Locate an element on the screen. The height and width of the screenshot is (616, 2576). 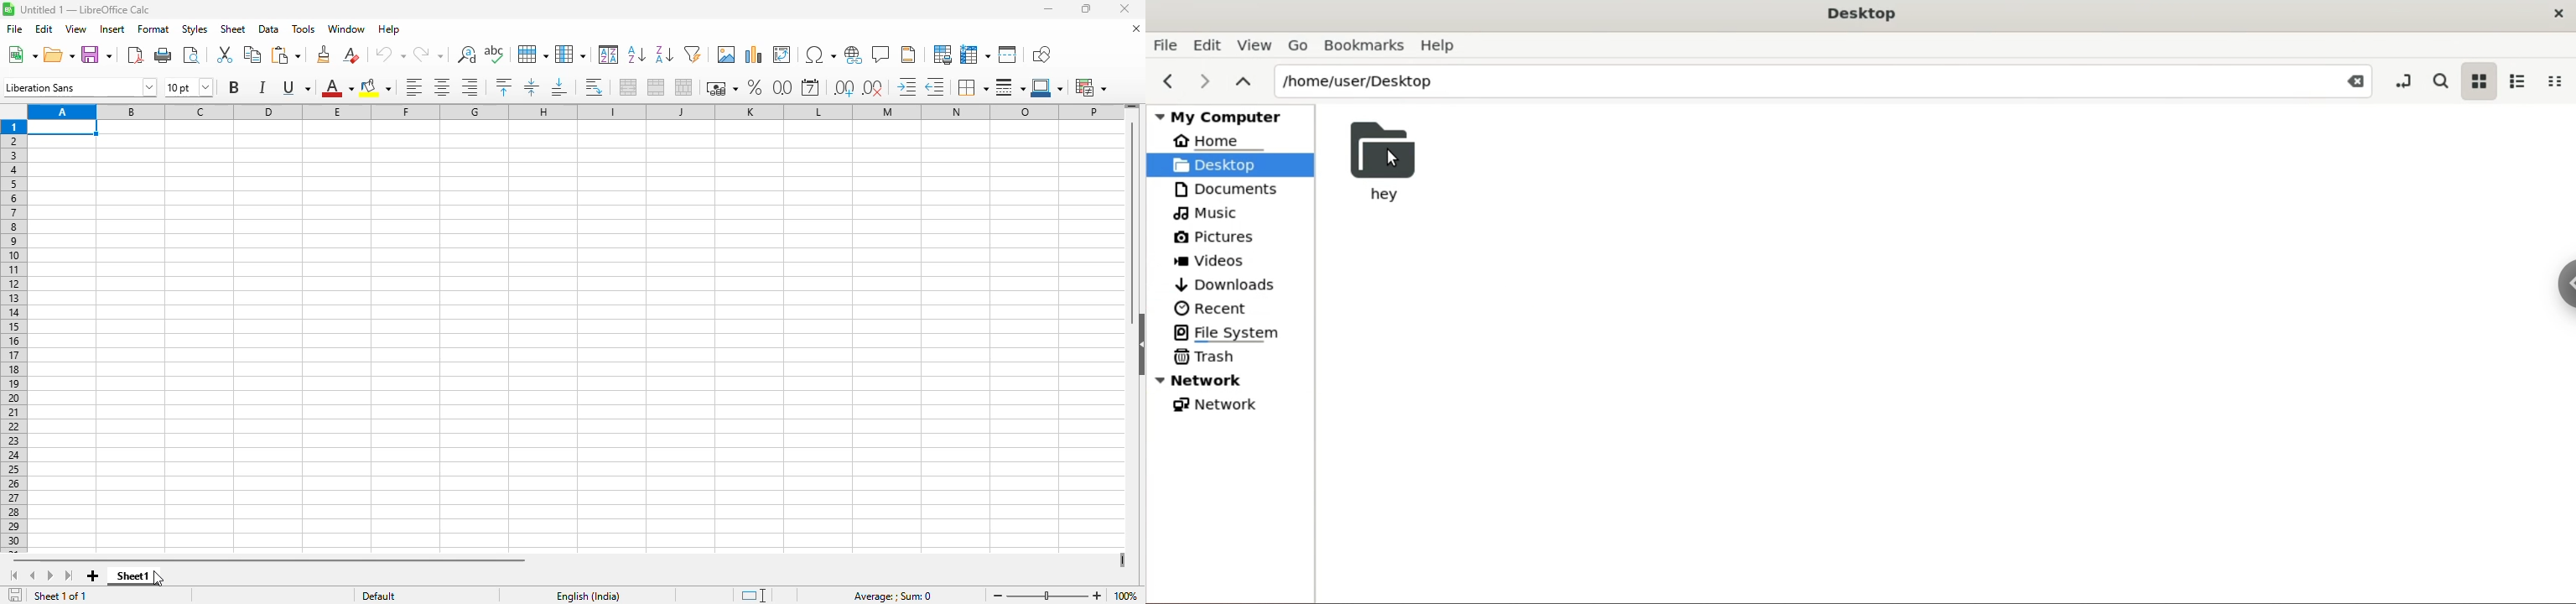
cursor is located at coordinates (159, 578).